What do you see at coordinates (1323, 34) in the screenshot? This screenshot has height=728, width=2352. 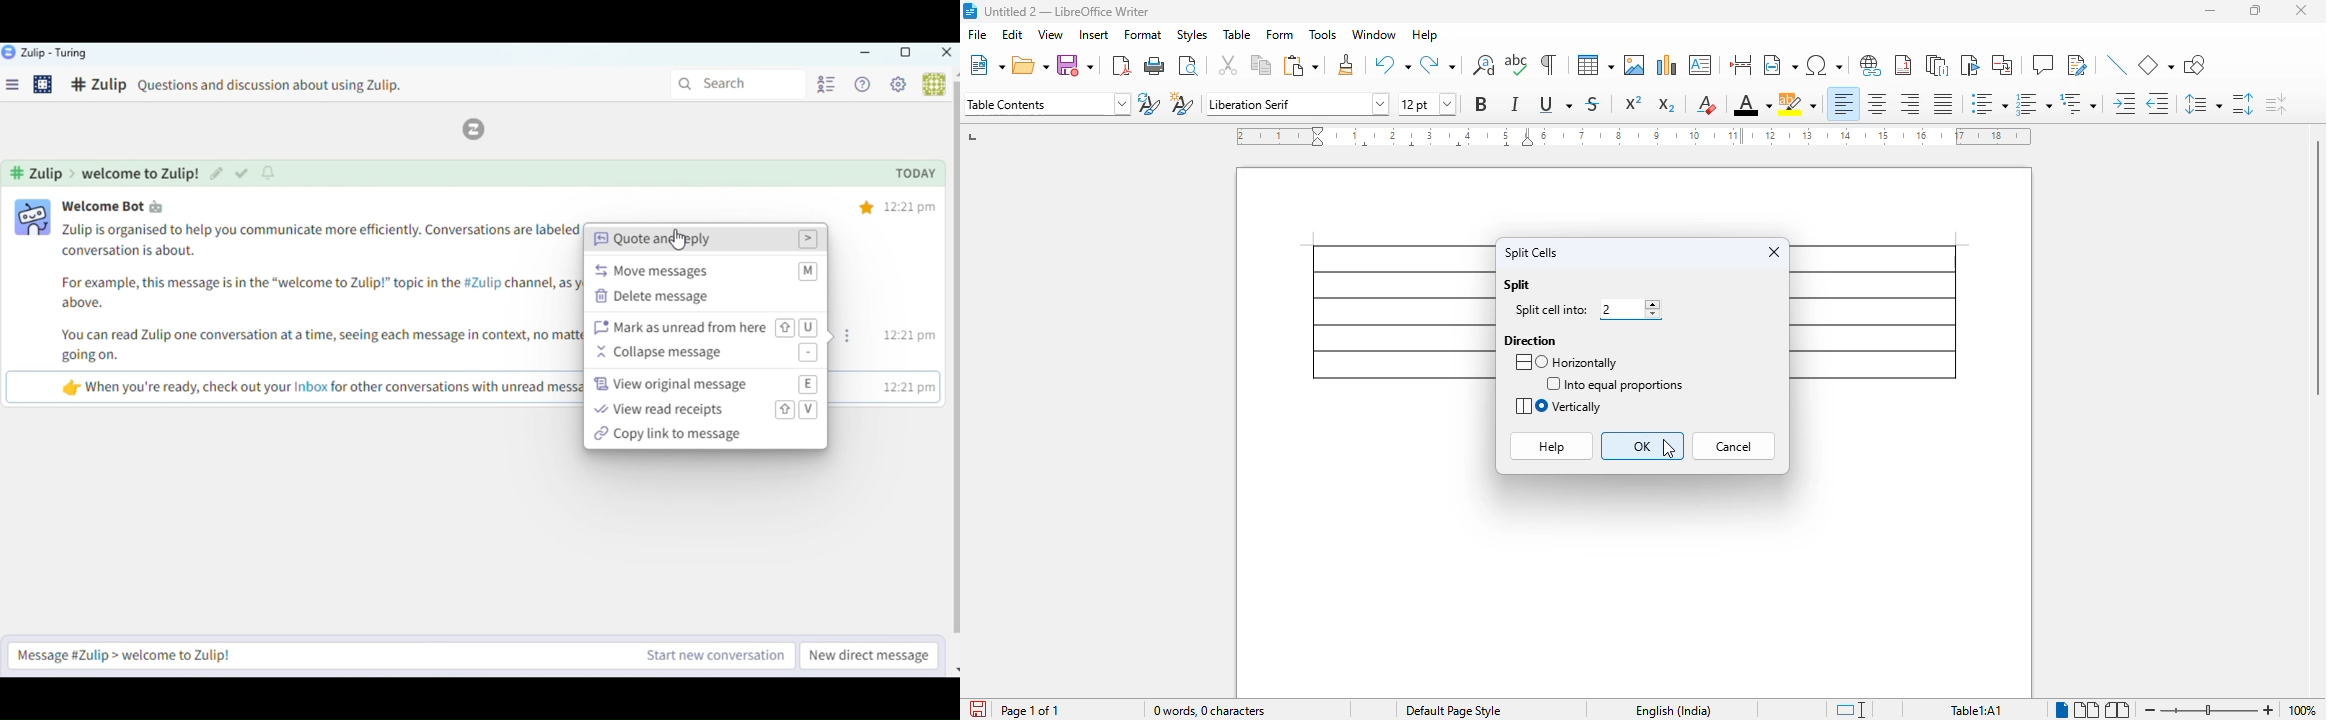 I see `tools` at bounding box center [1323, 34].